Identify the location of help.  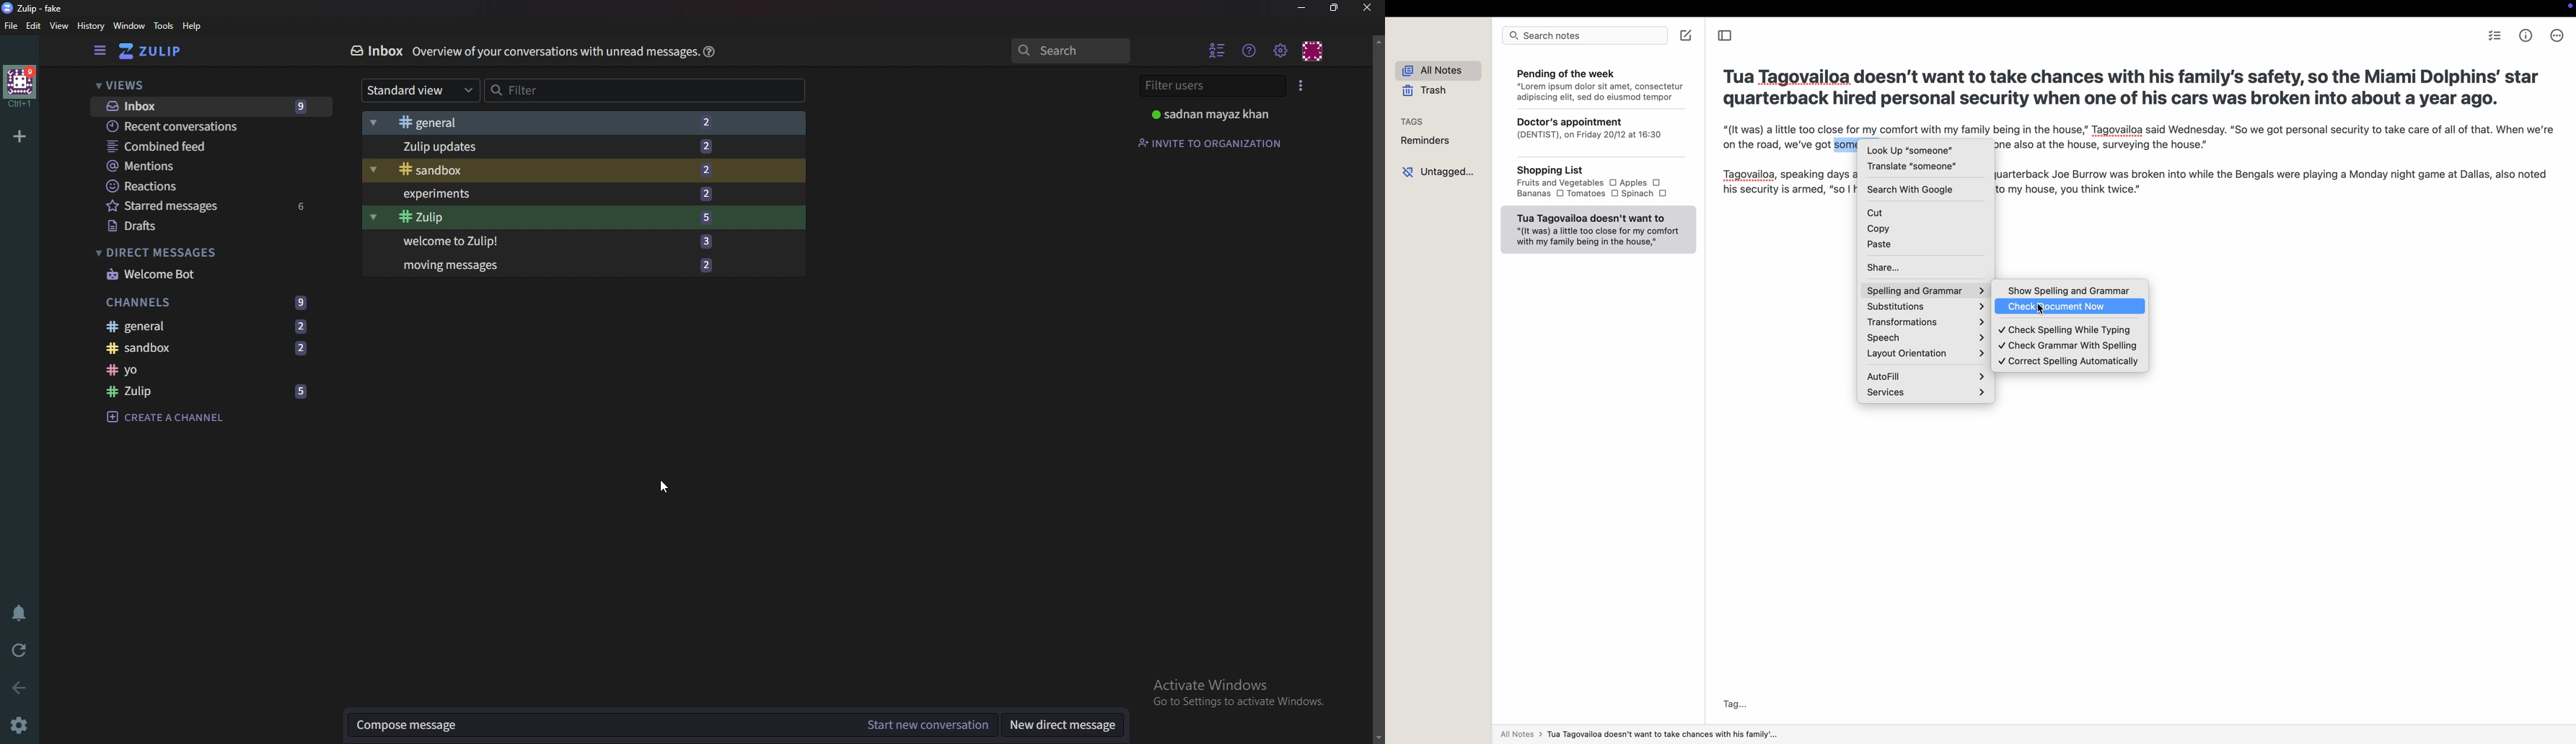
(708, 50).